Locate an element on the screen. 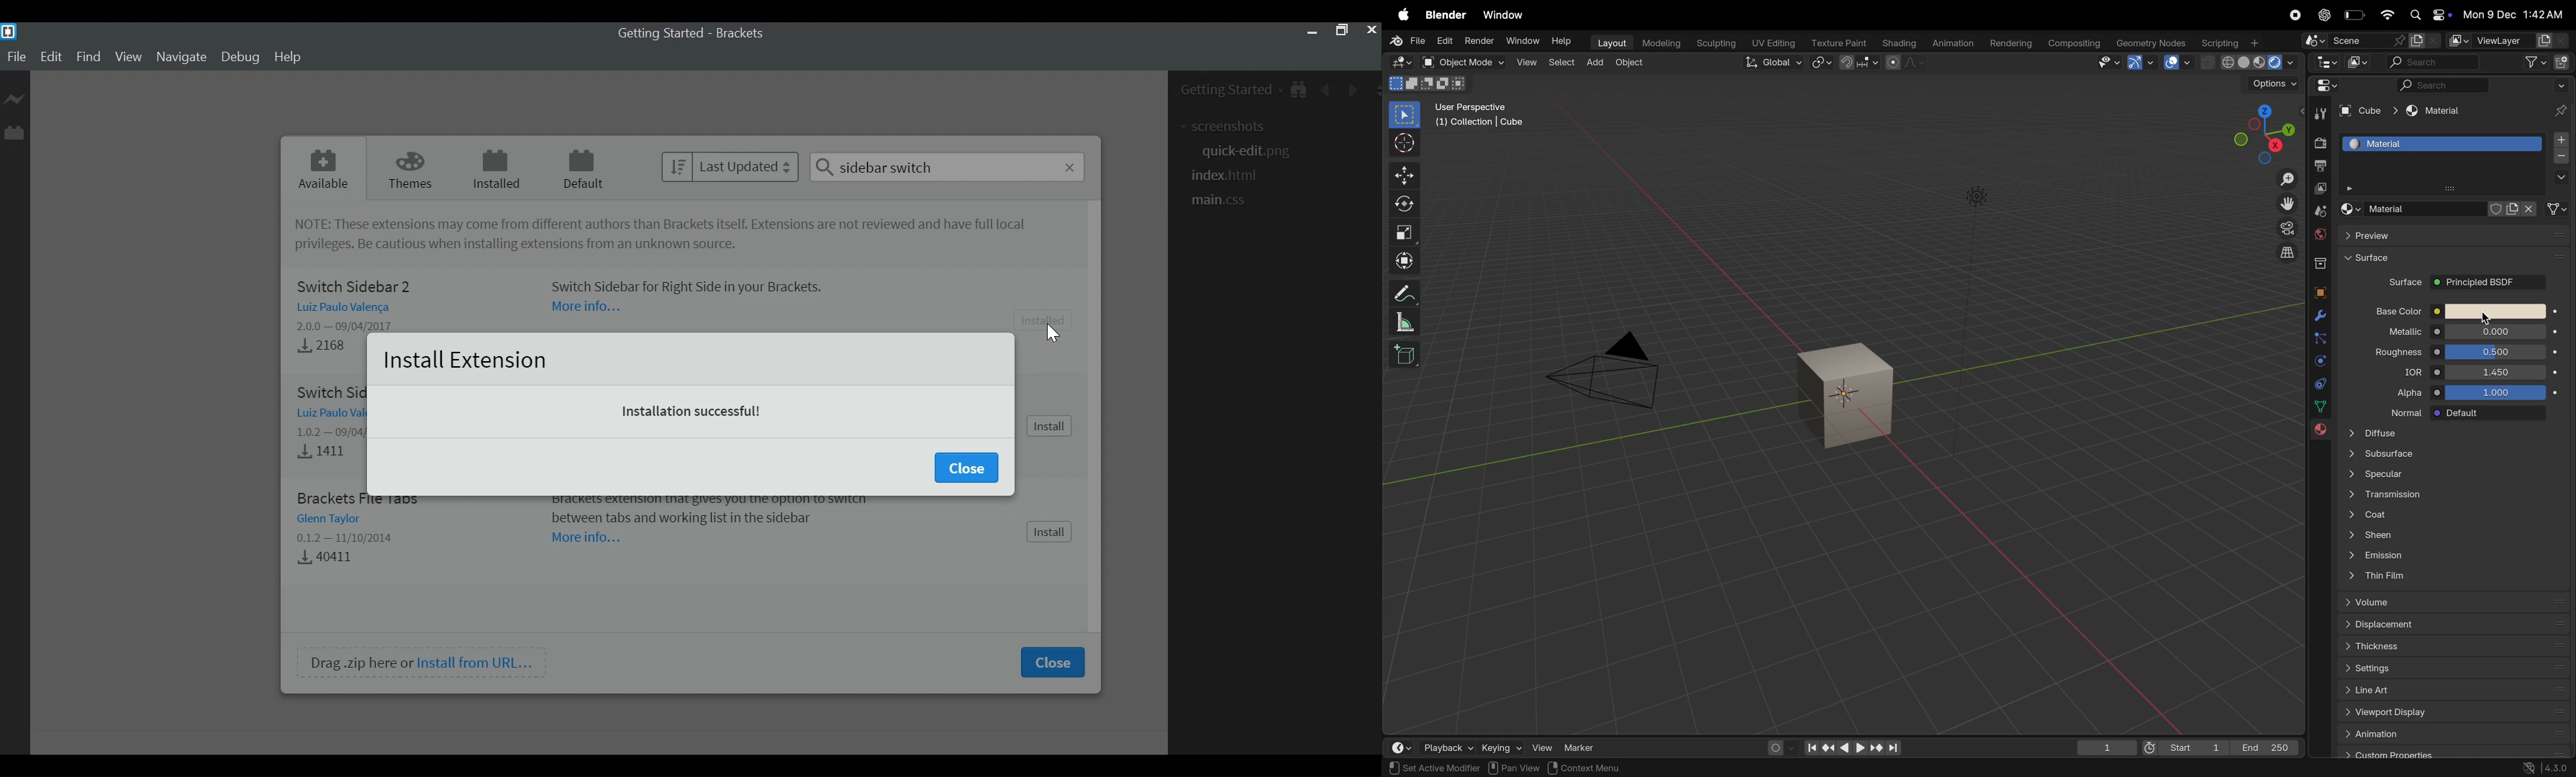 This screenshot has width=2576, height=784. data is located at coordinates (2322, 406).